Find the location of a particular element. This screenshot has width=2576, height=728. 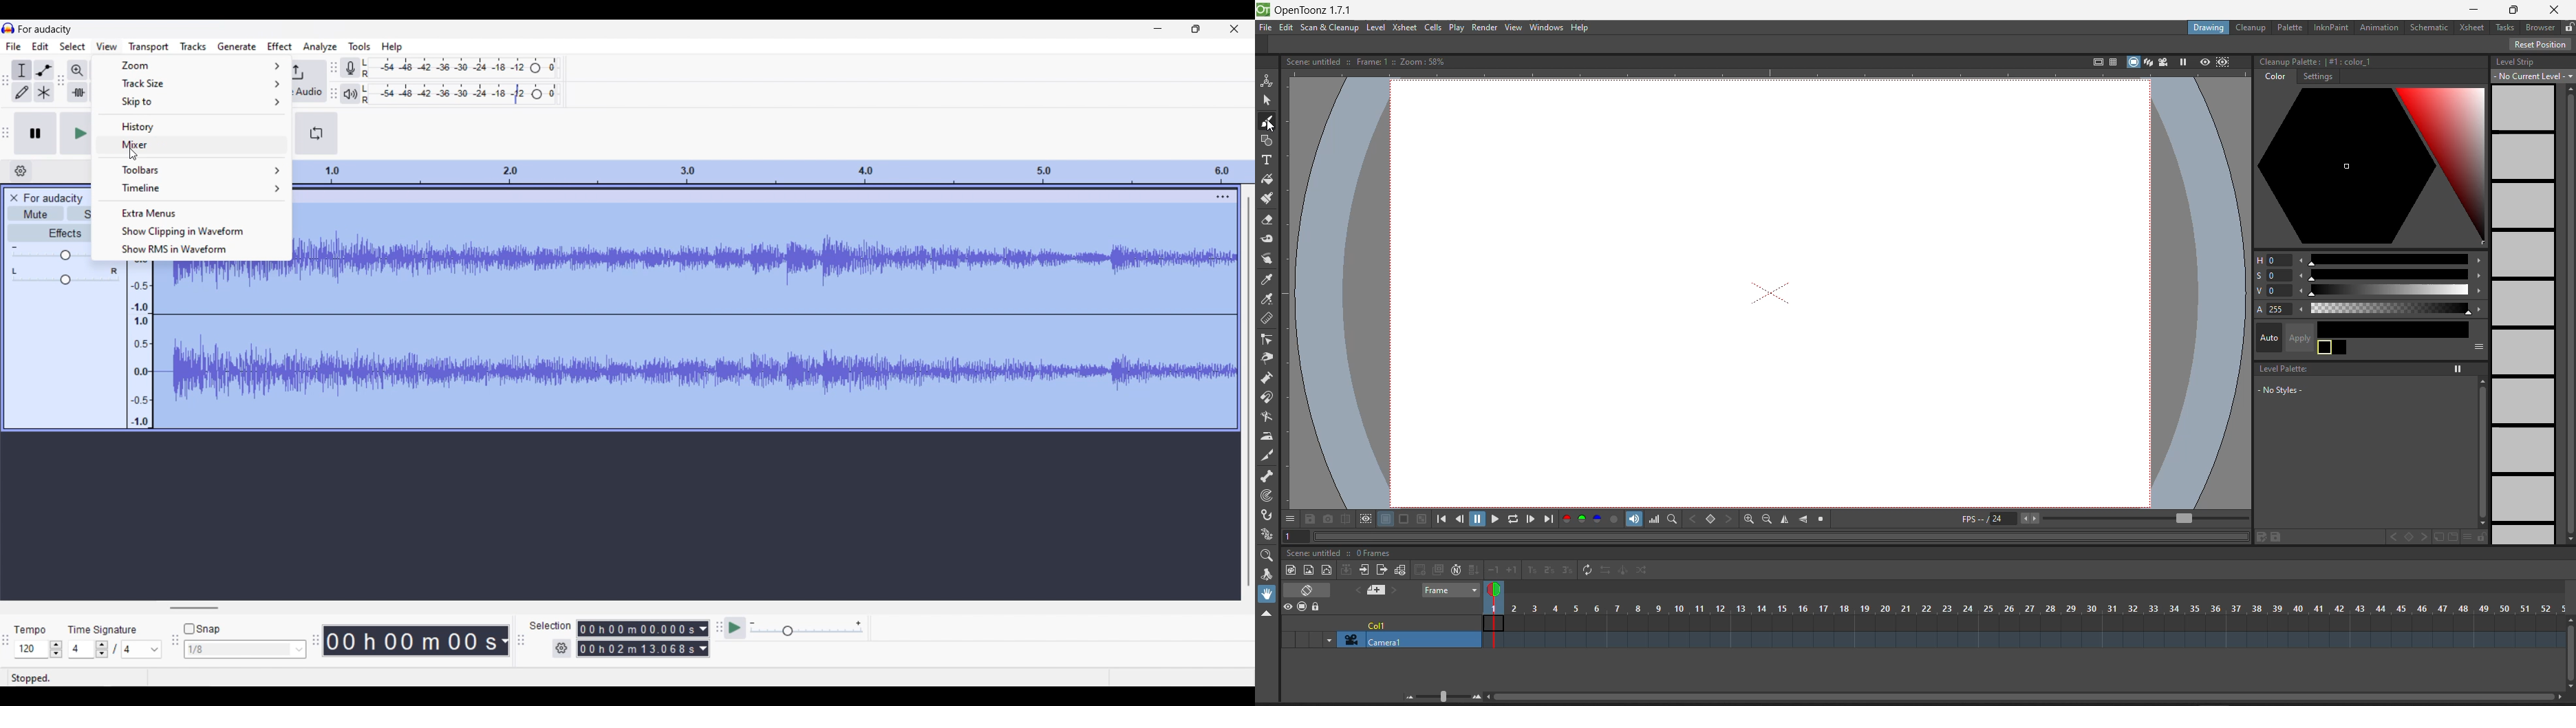

column 1 is located at coordinates (1404, 621).